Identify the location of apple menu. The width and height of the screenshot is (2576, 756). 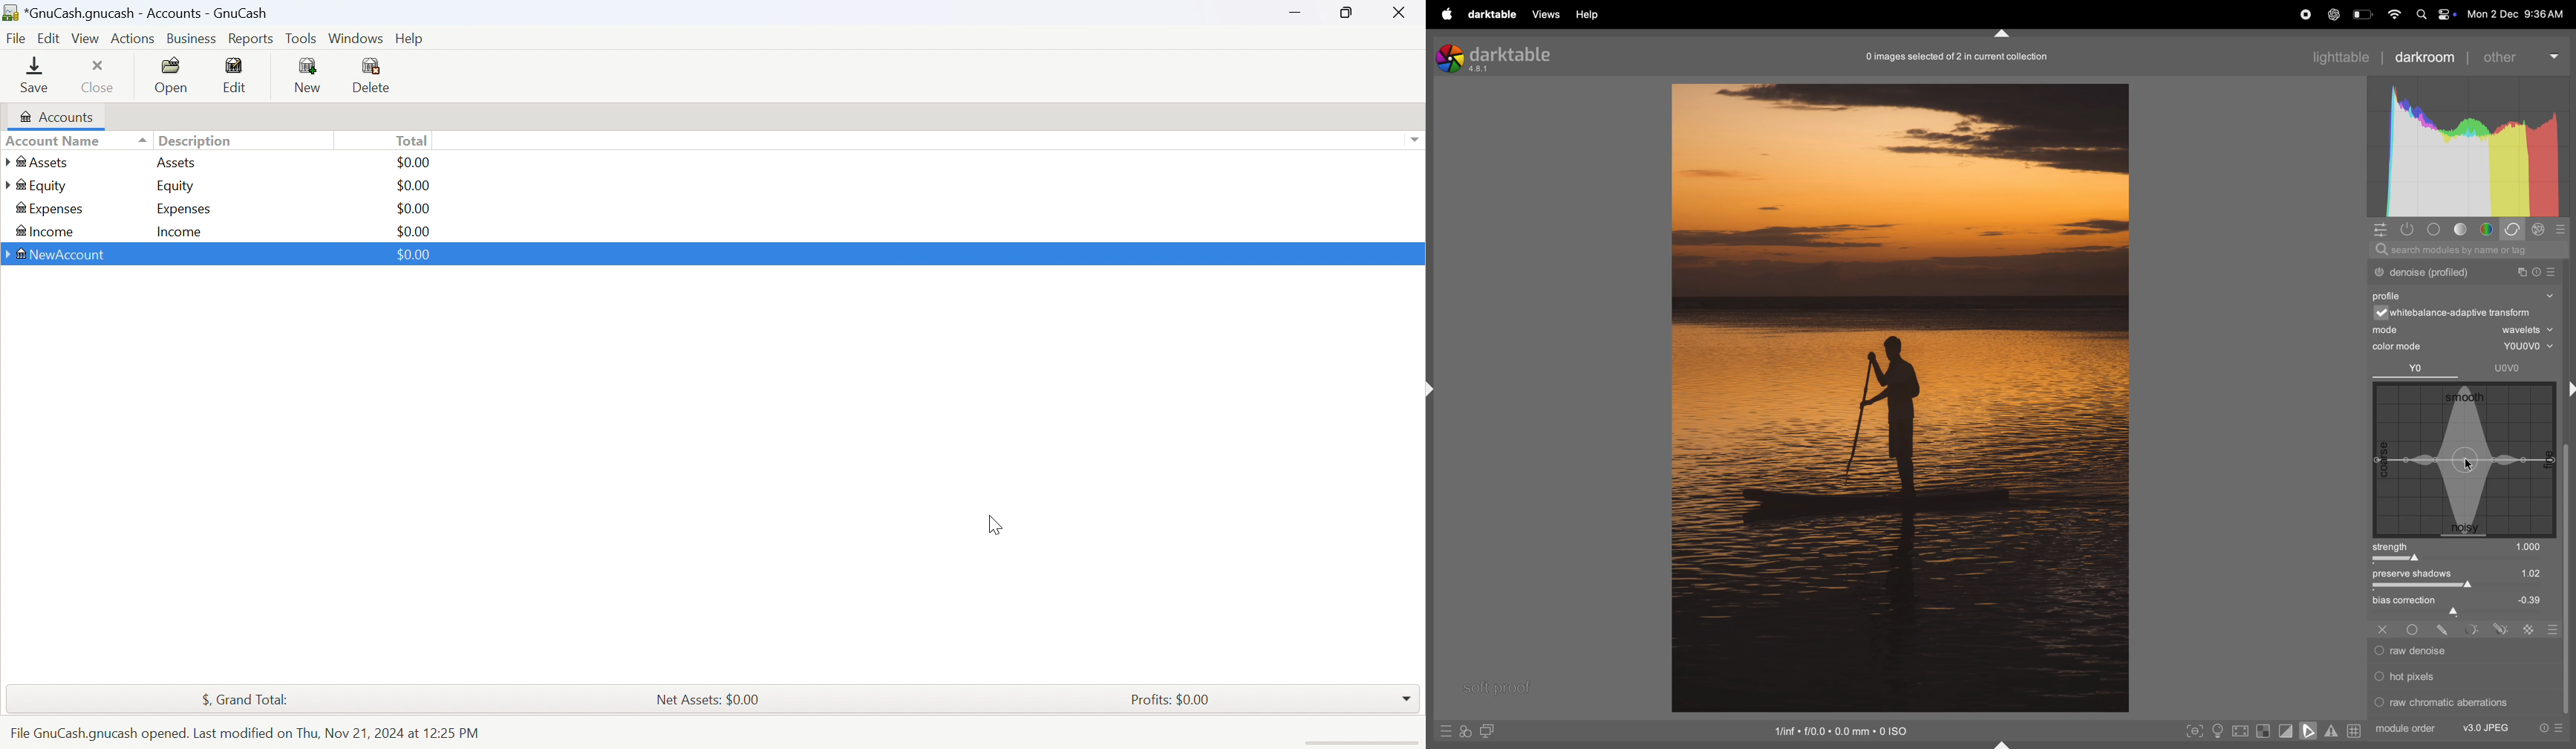
(1441, 14).